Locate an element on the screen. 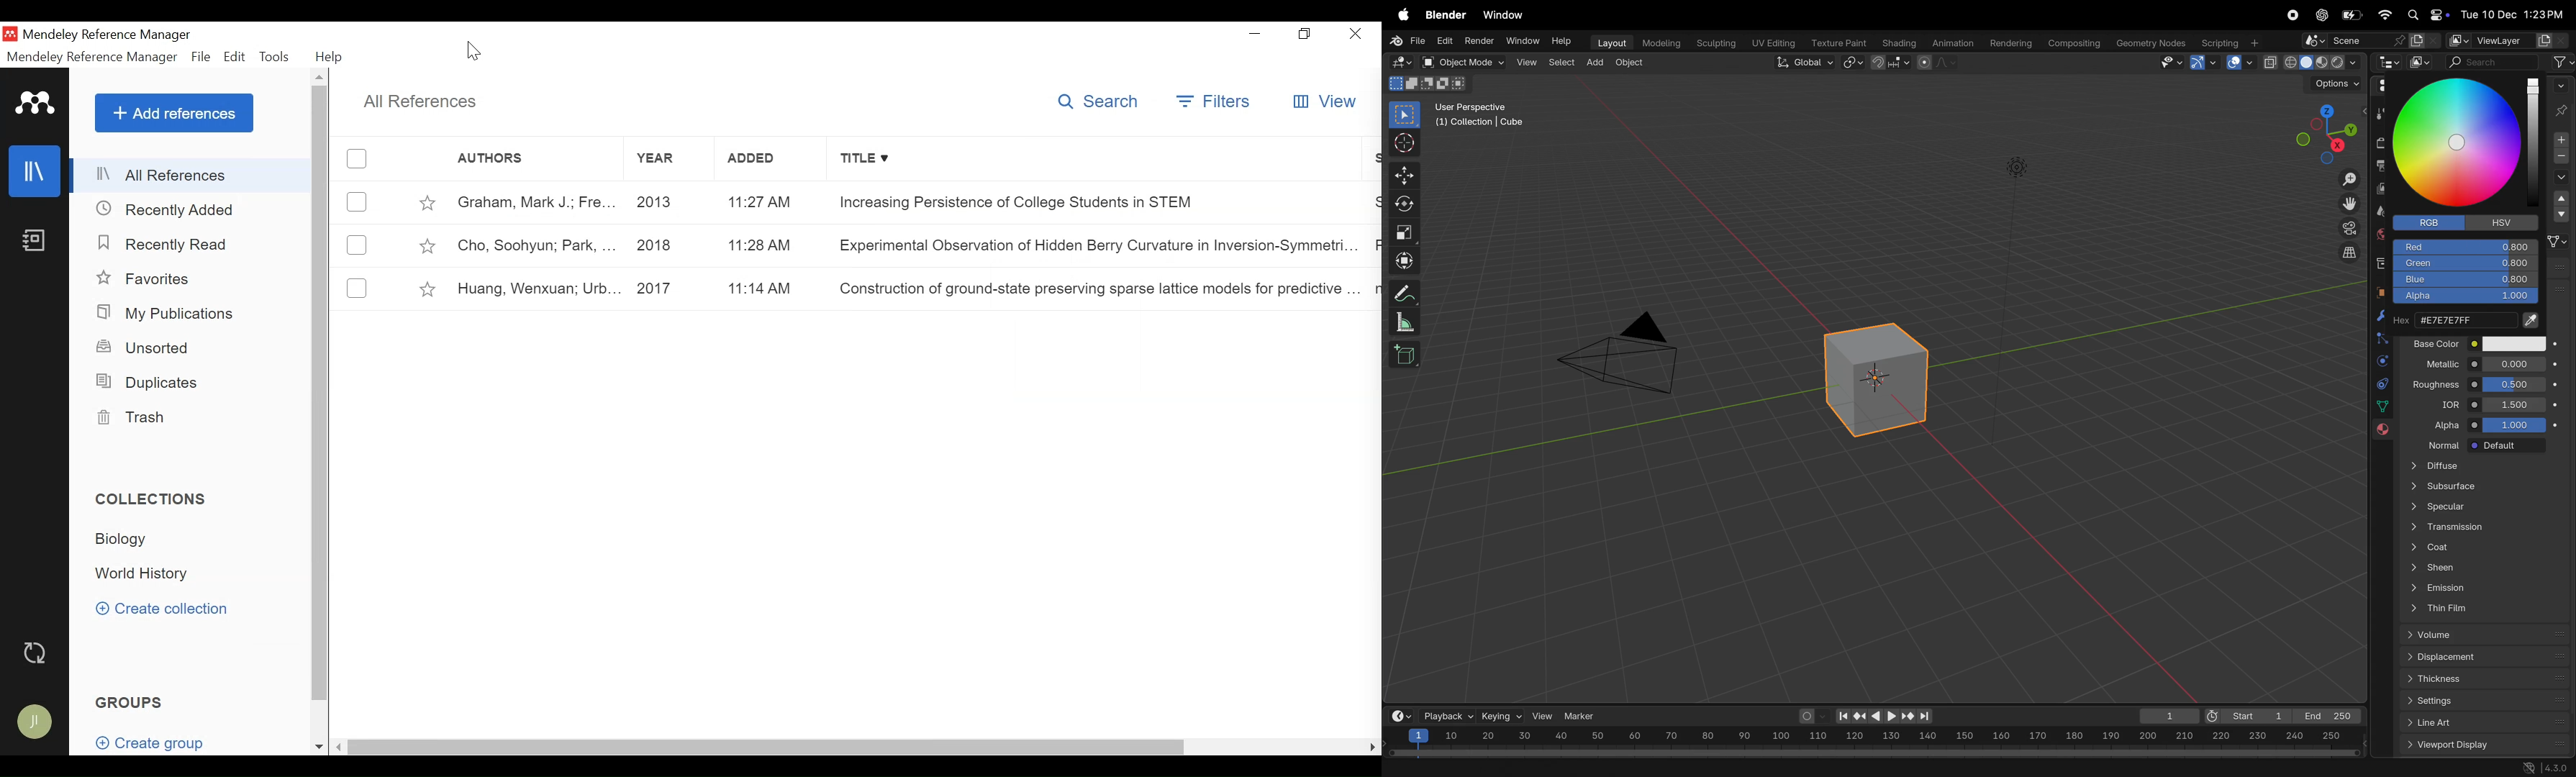  modelling is located at coordinates (1660, 41).